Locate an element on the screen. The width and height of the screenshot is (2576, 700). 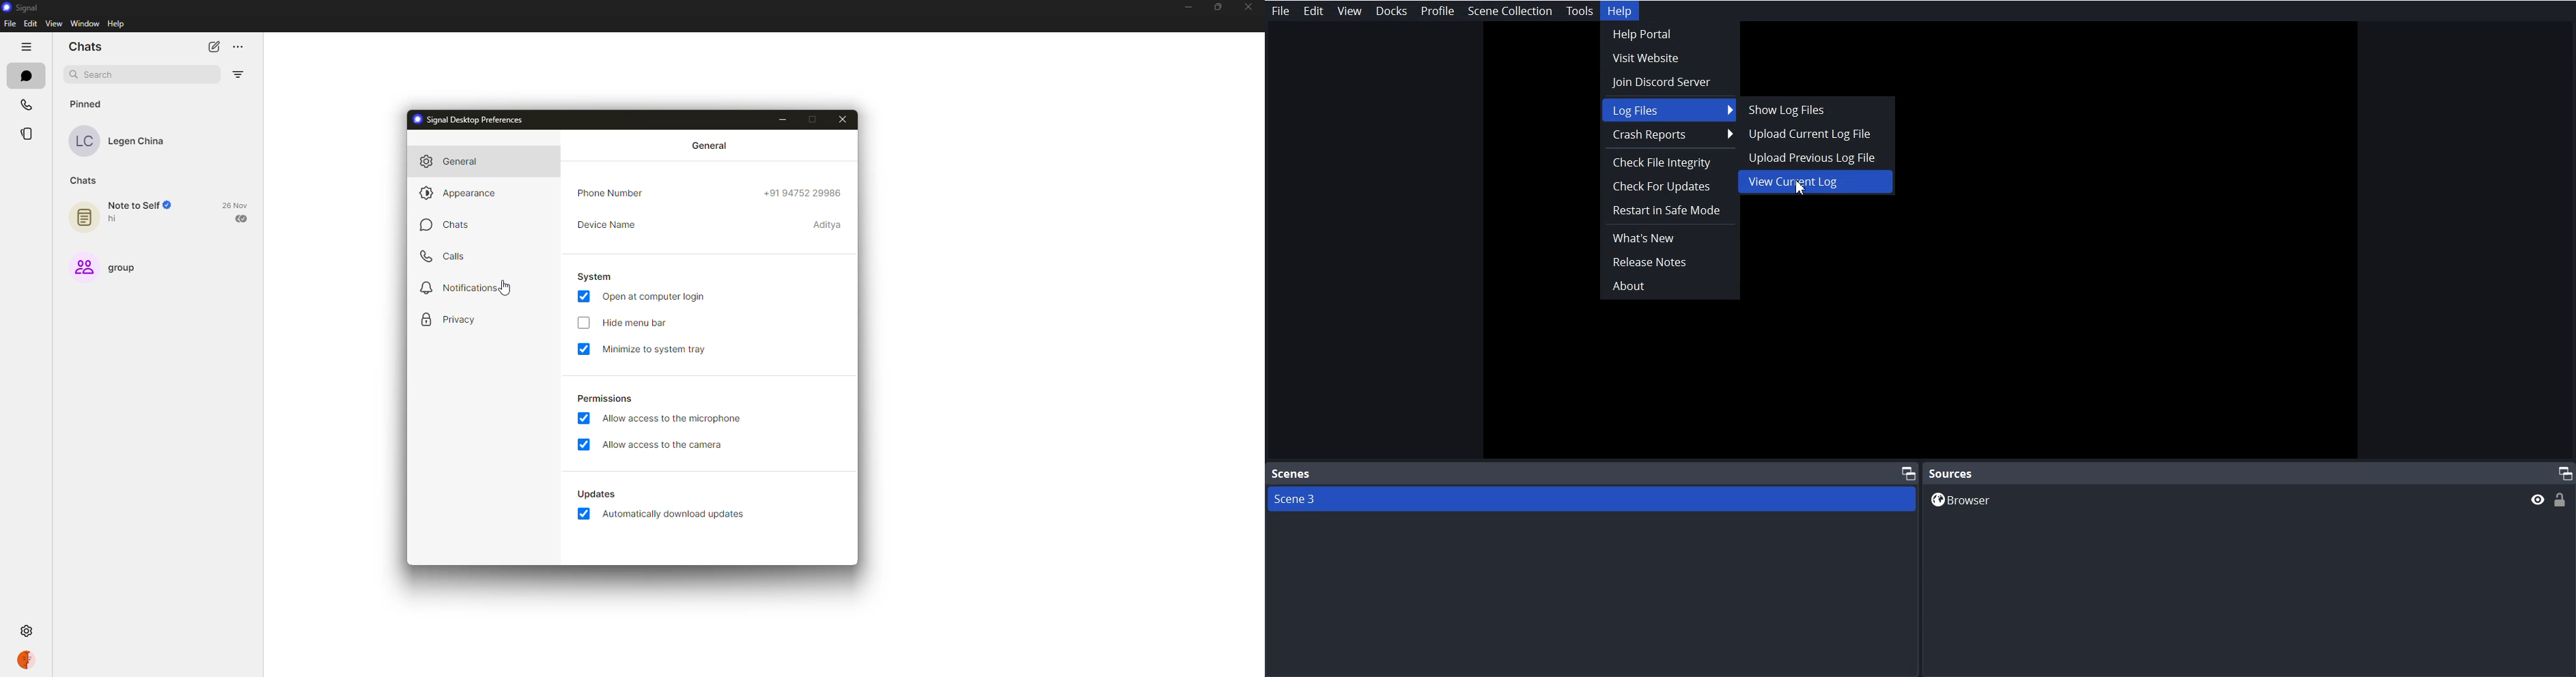
Join Discord Server is located at coordinates (1670, 81).